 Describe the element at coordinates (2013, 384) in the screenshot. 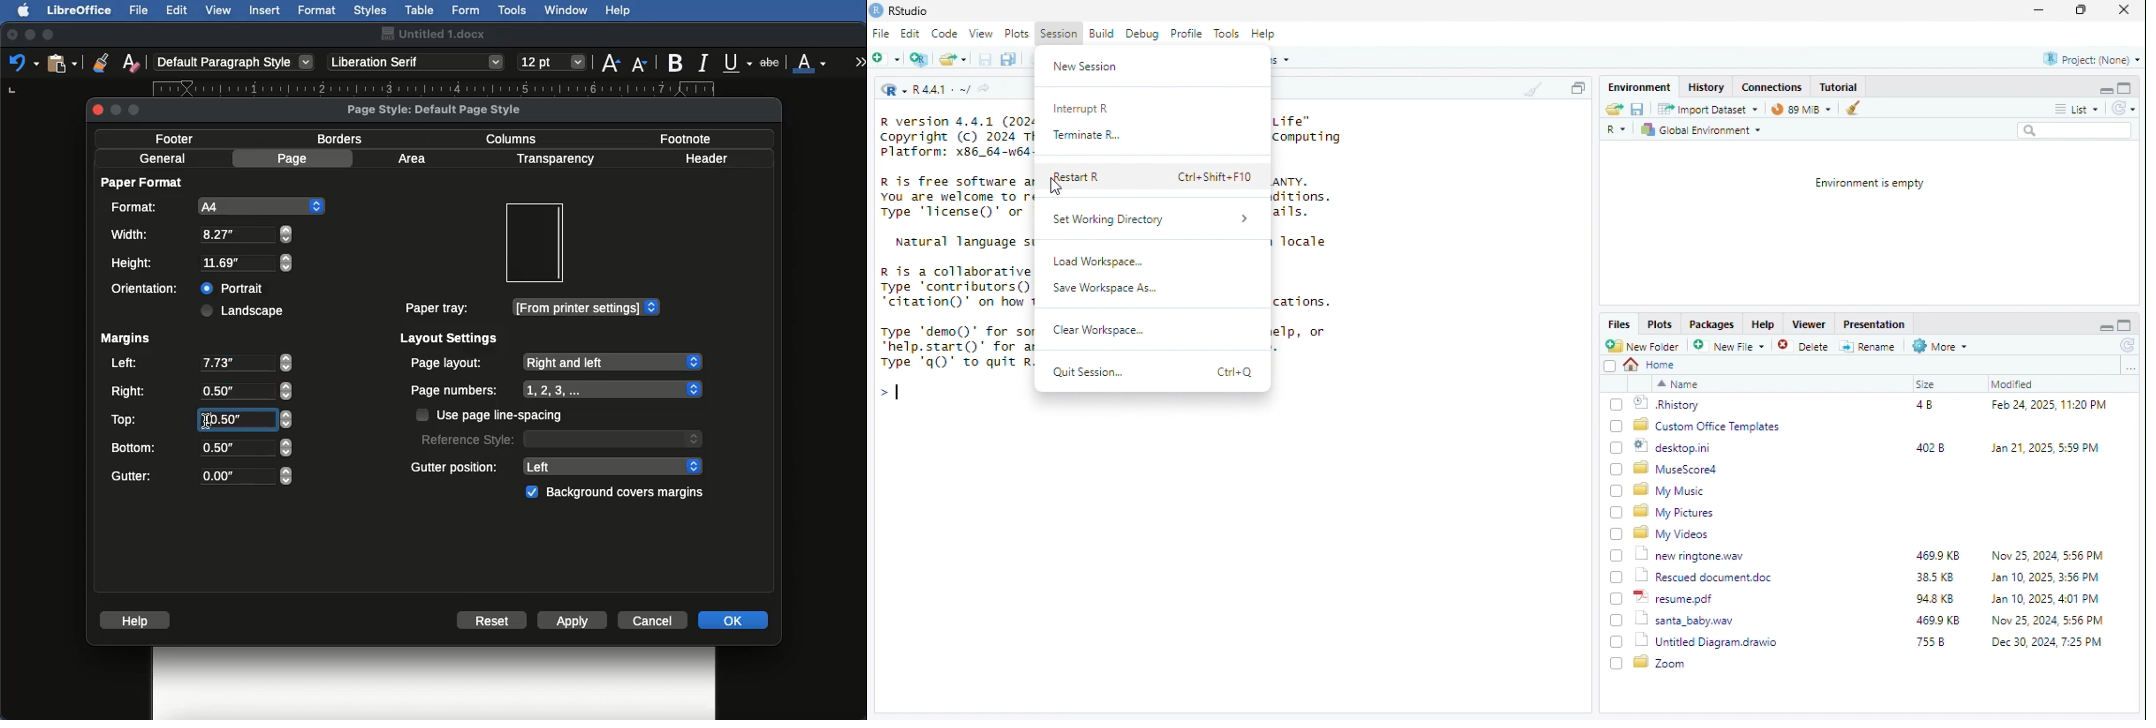

I see `Modified ` at that location.